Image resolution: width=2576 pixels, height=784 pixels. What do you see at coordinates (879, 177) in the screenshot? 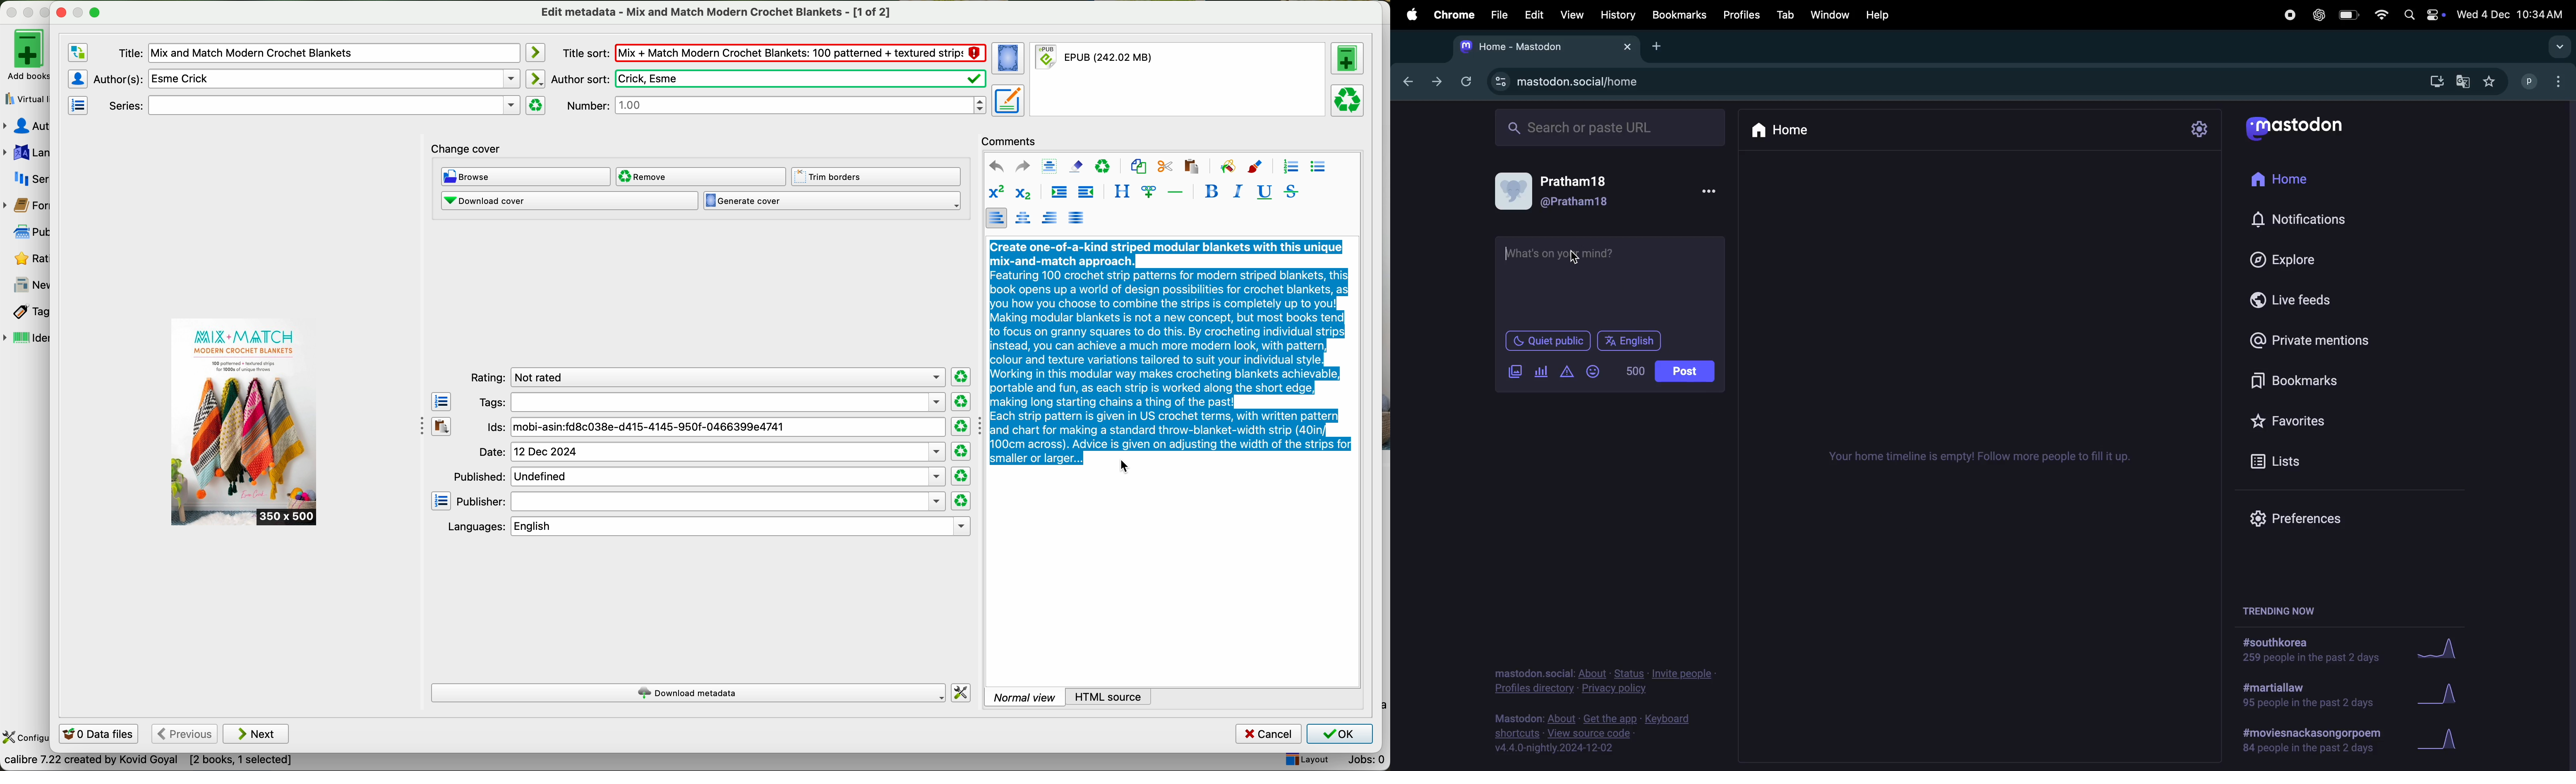
I see `trim borders` at bounding box center [879, 177].